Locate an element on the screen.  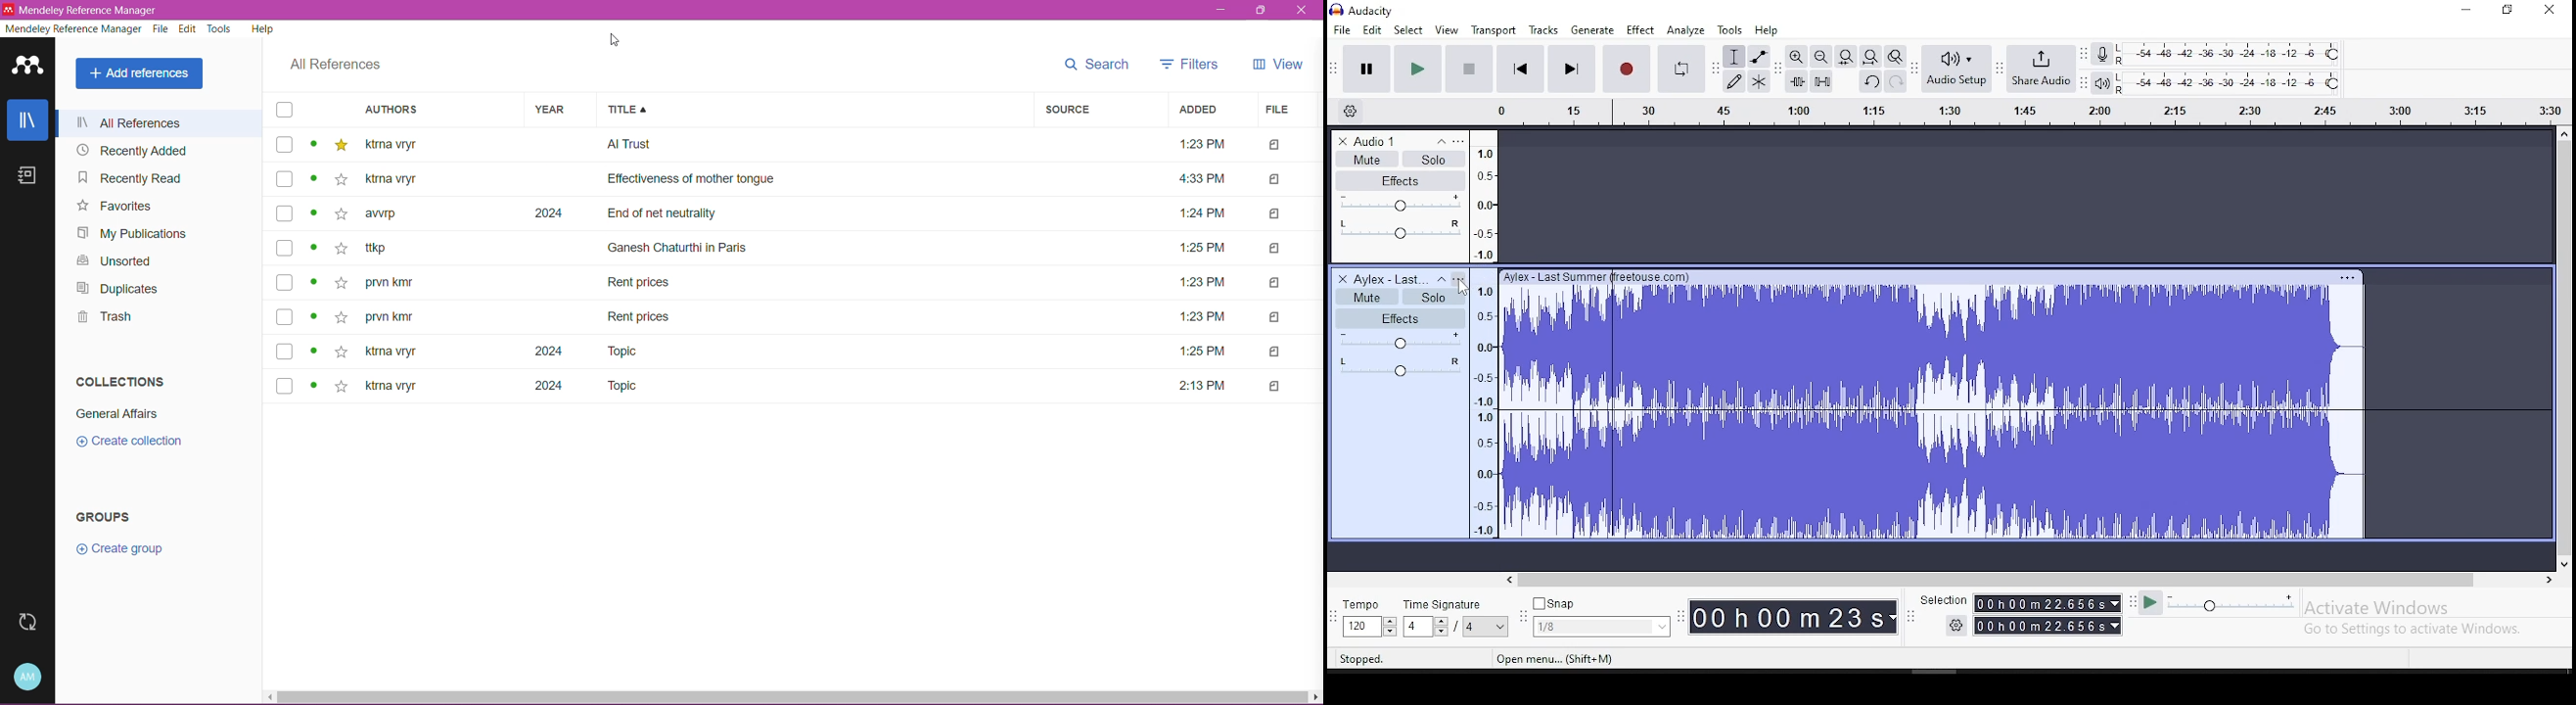
Trash is located at coordinates (105, 319).